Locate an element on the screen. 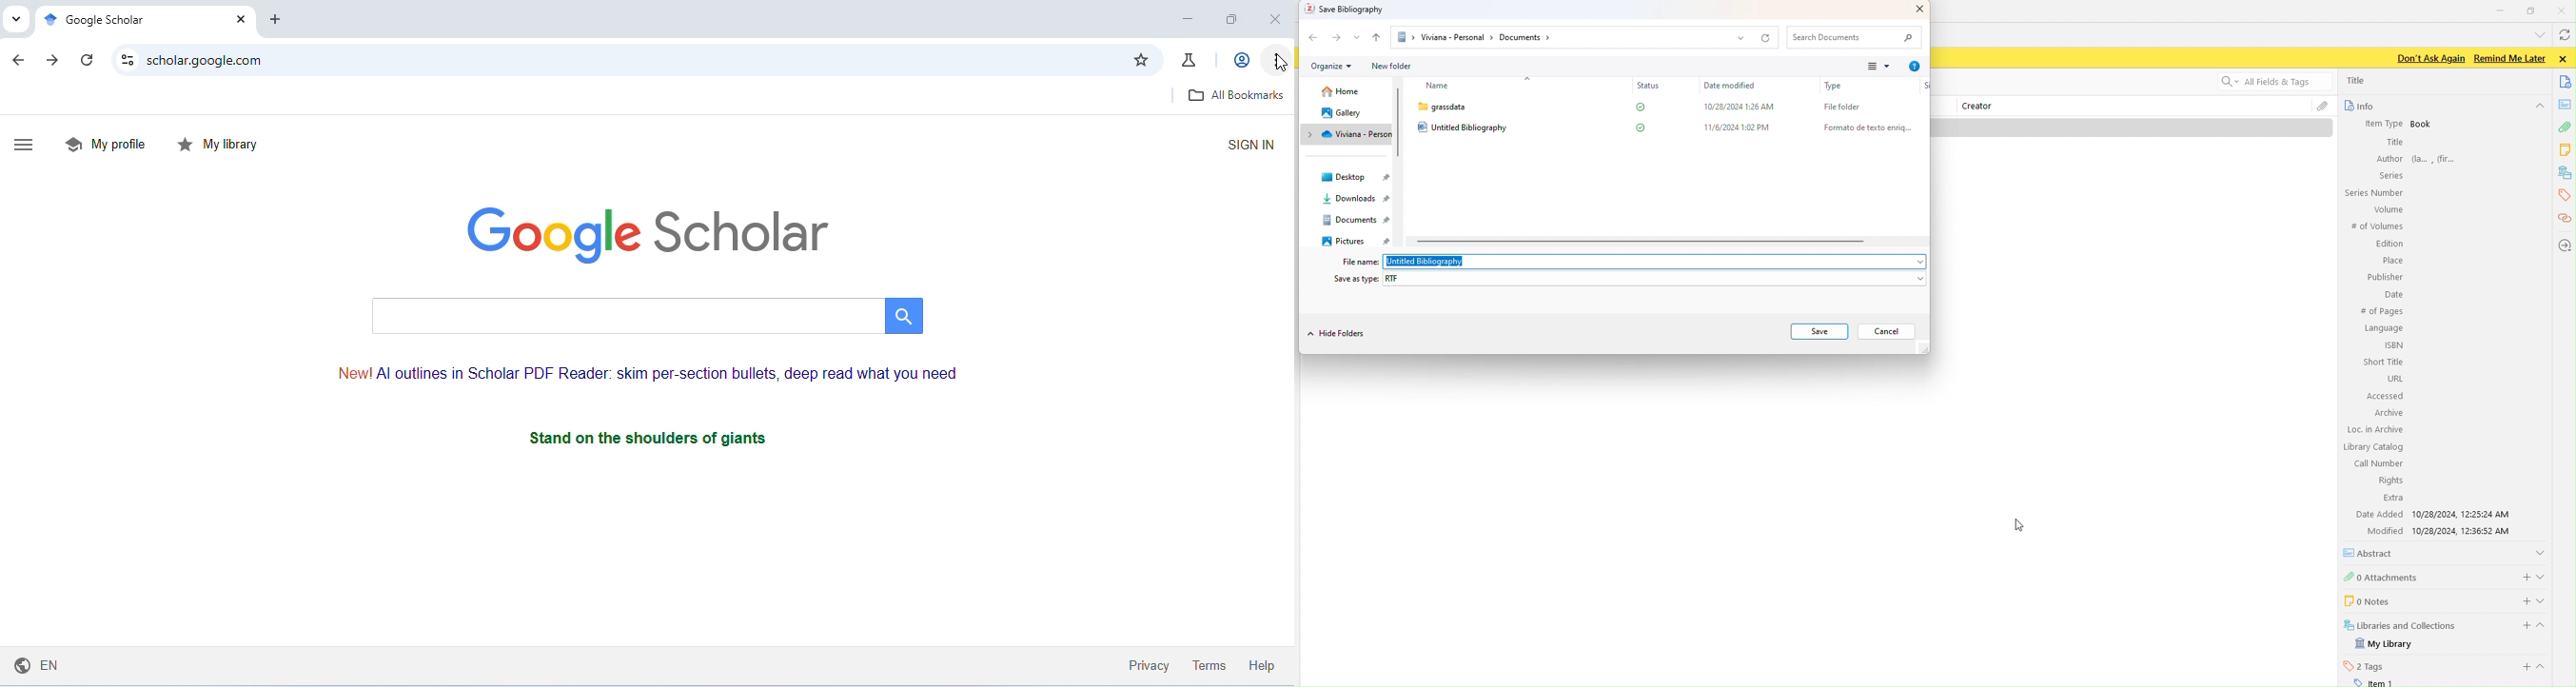 Image resolution: width=2576 pixels, height=700 pixels. Home is located at coordinates (1336, 94).